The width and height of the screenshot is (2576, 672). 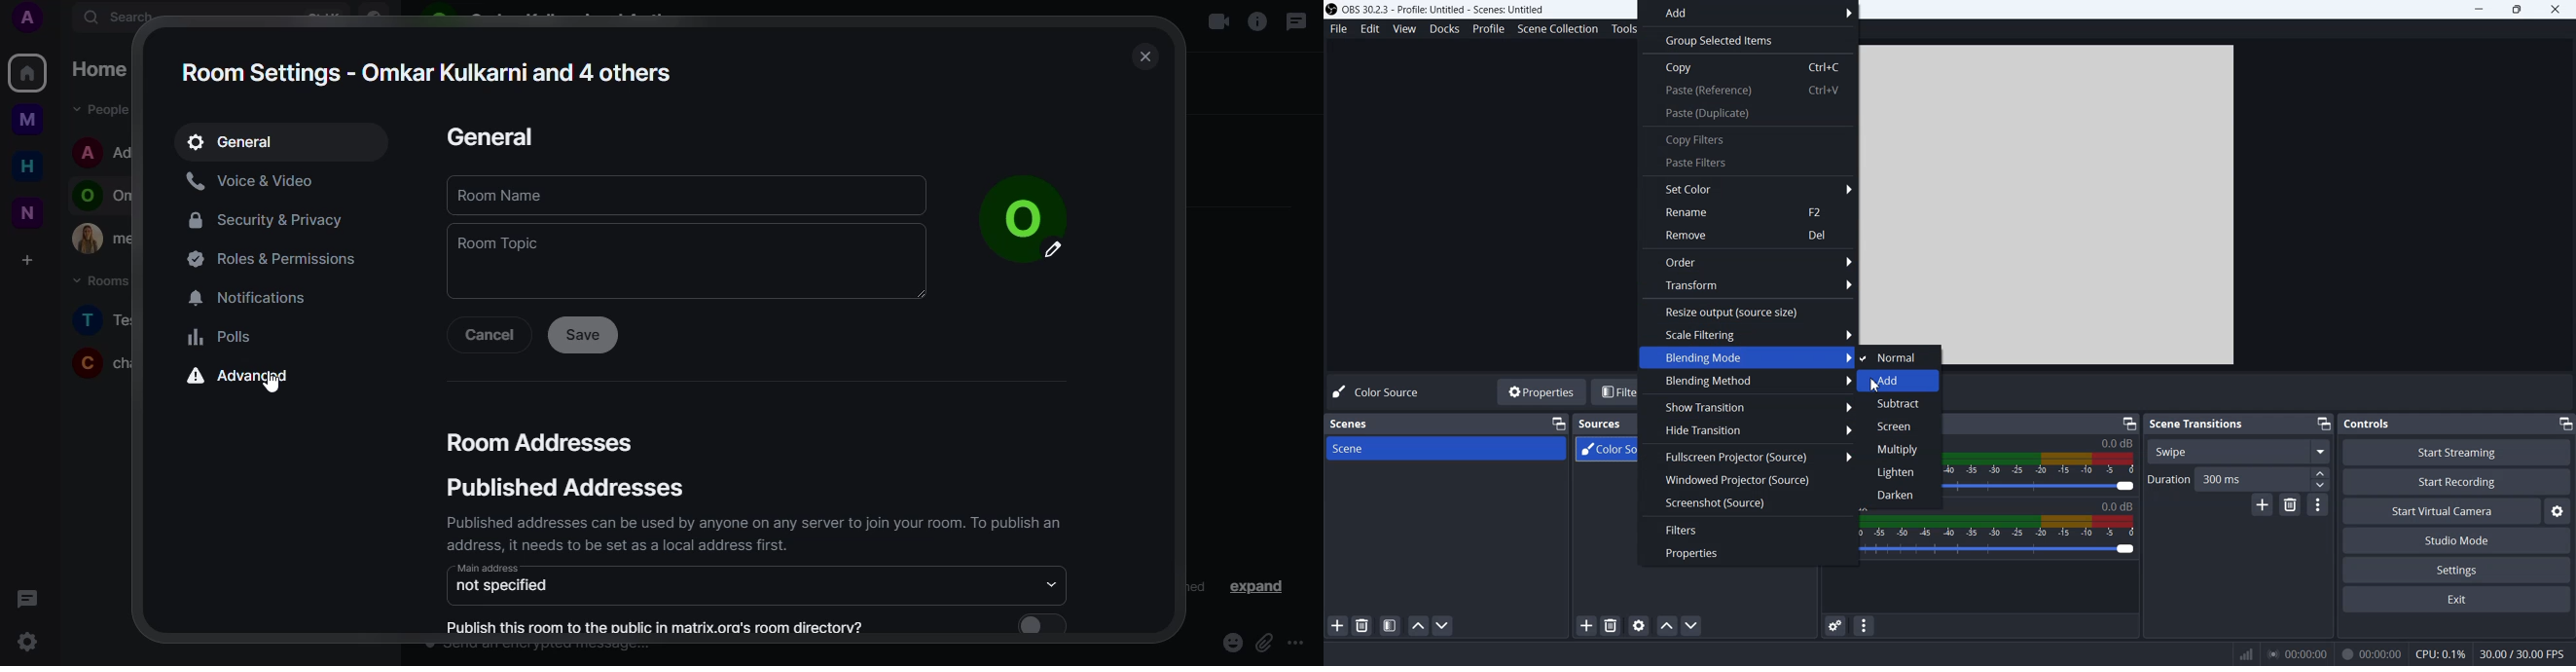 What do you see at coordinates (1038, 624) in the screenshot?
I see `enable` at bounding box center [1038, 624].